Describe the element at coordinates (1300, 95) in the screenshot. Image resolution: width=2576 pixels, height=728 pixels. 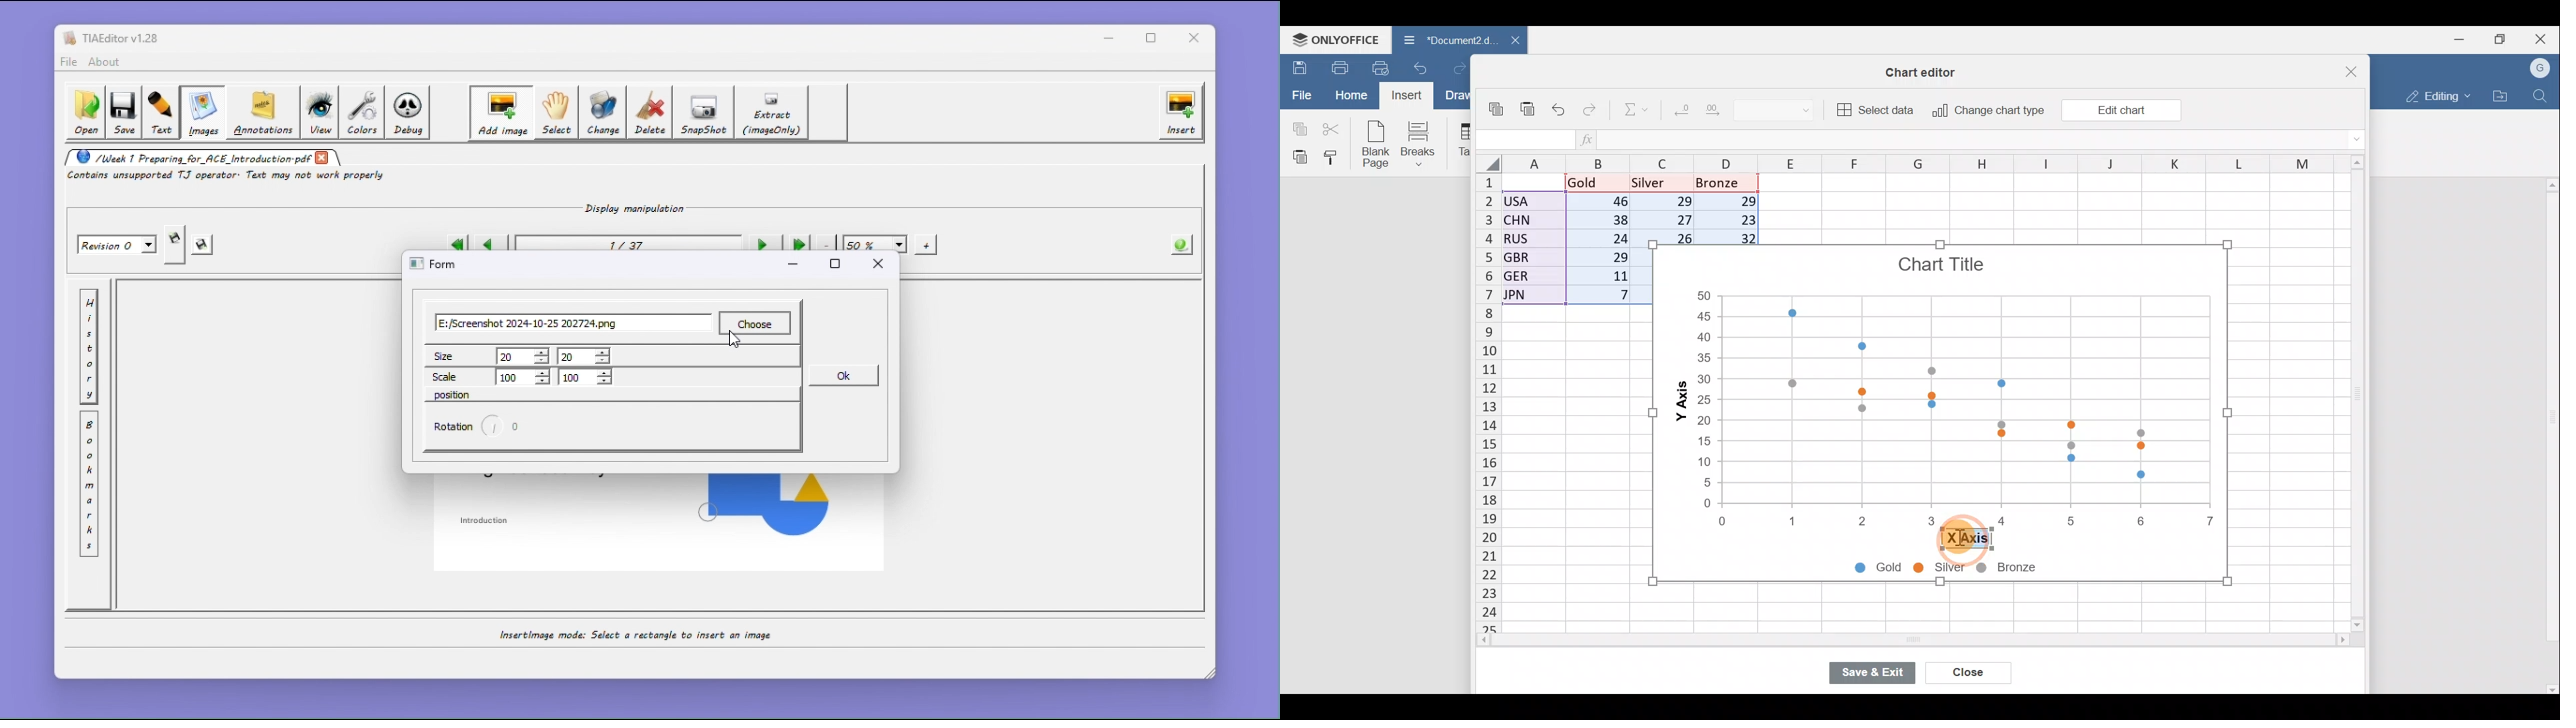
I see `File` at that location.